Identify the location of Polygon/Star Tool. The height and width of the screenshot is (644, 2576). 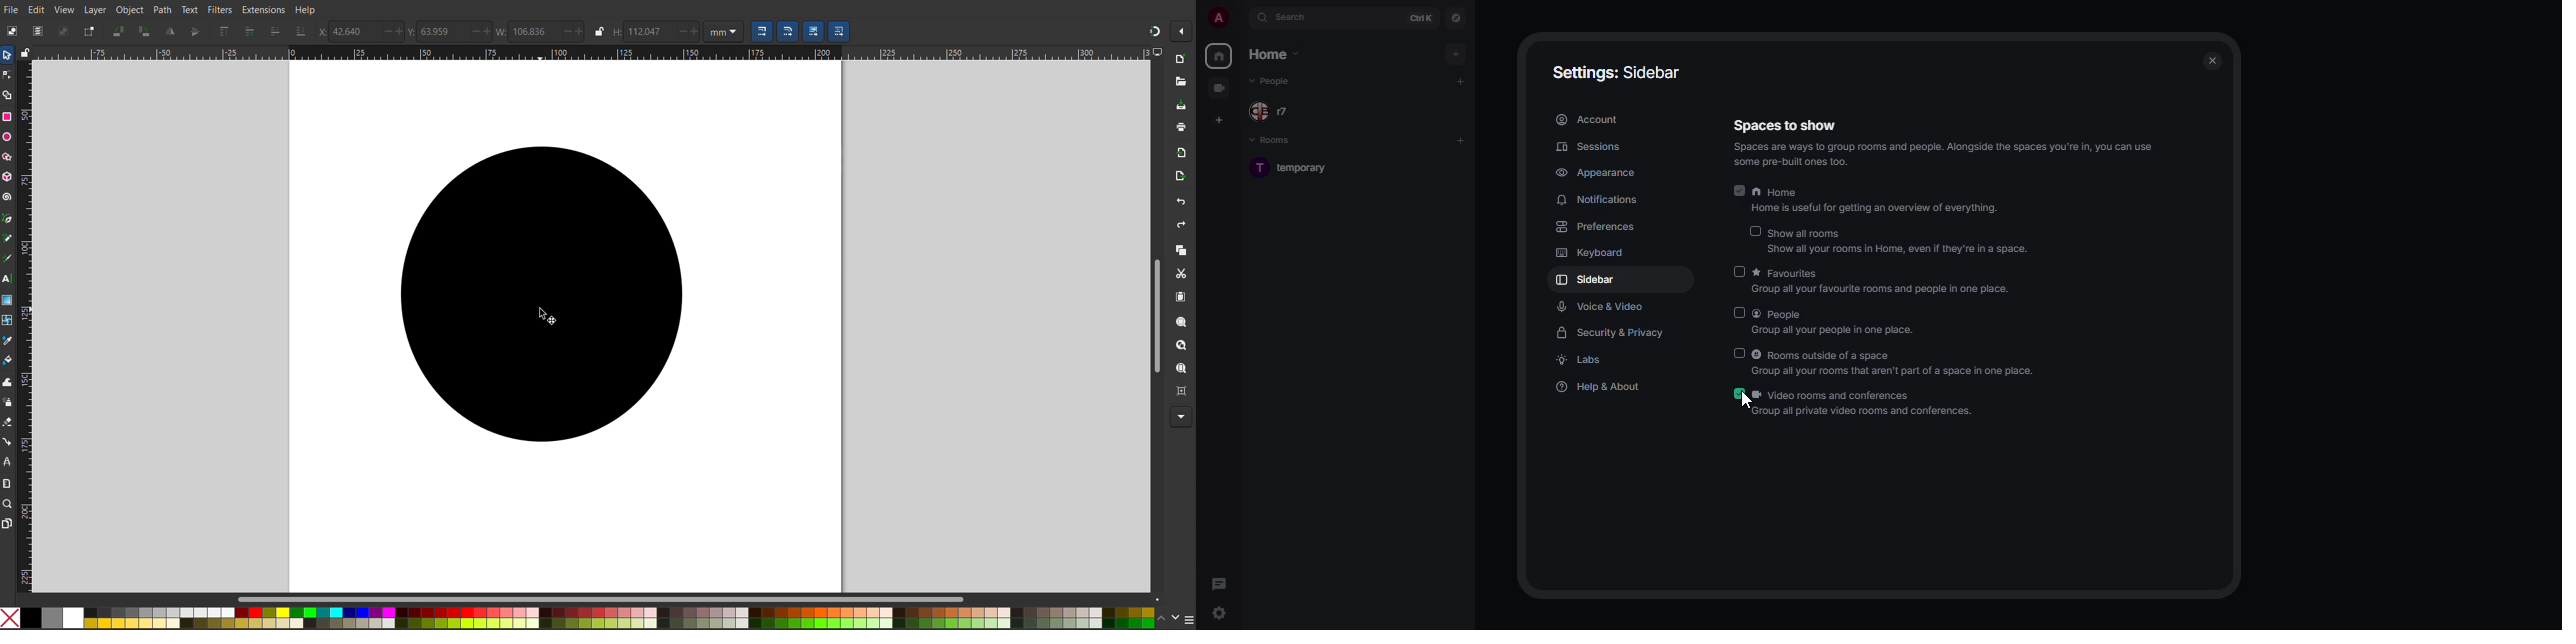
(7, 156).